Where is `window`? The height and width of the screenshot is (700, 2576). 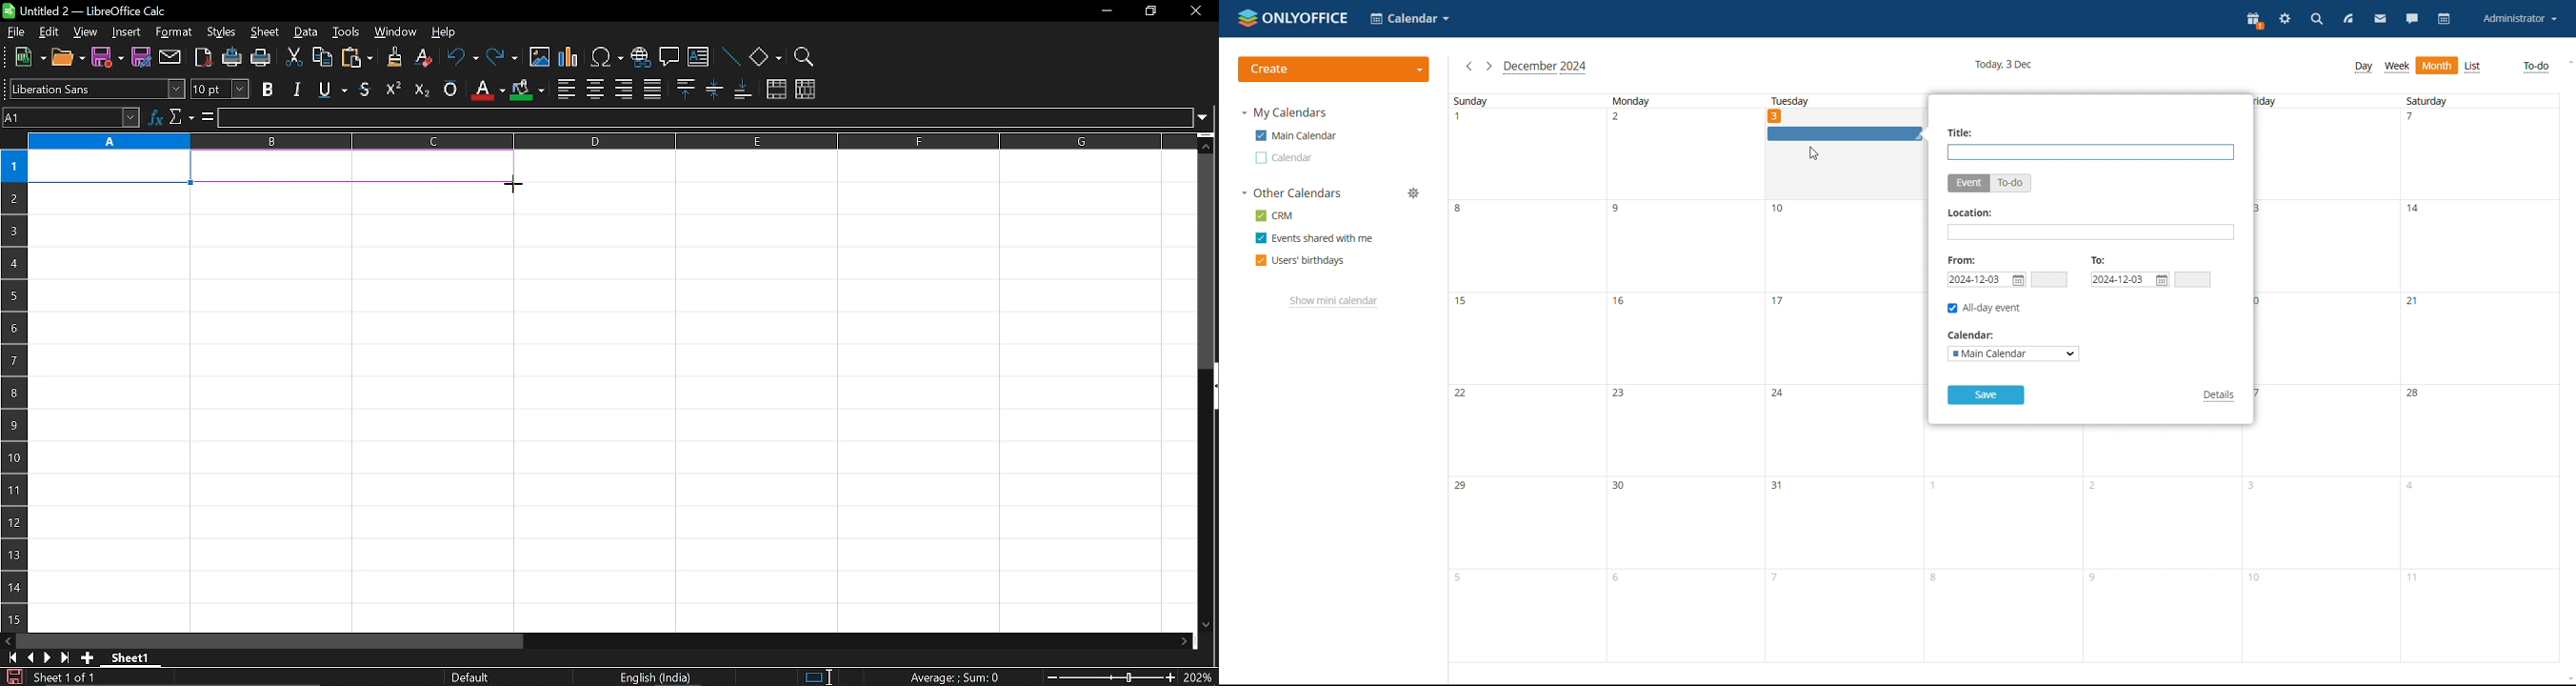
window is located at coordinates (395, 32).